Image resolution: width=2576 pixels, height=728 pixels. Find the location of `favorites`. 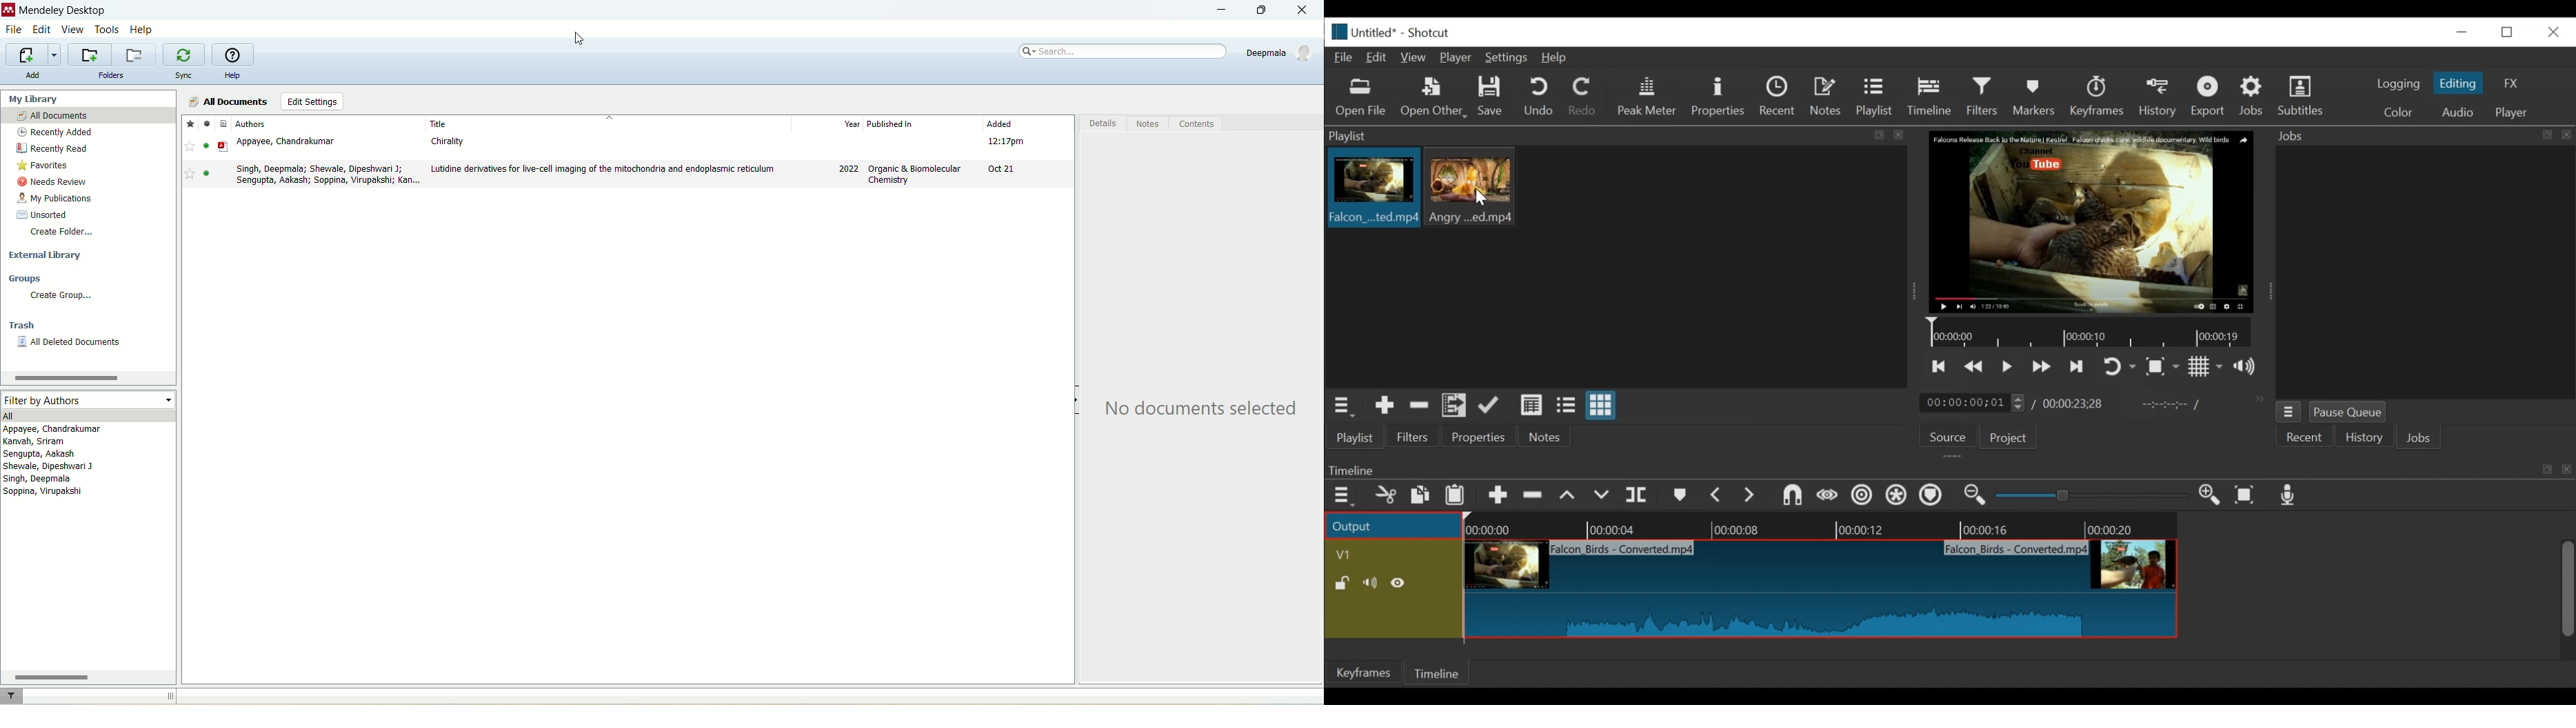

favorites is located at coordinates (48, 166).